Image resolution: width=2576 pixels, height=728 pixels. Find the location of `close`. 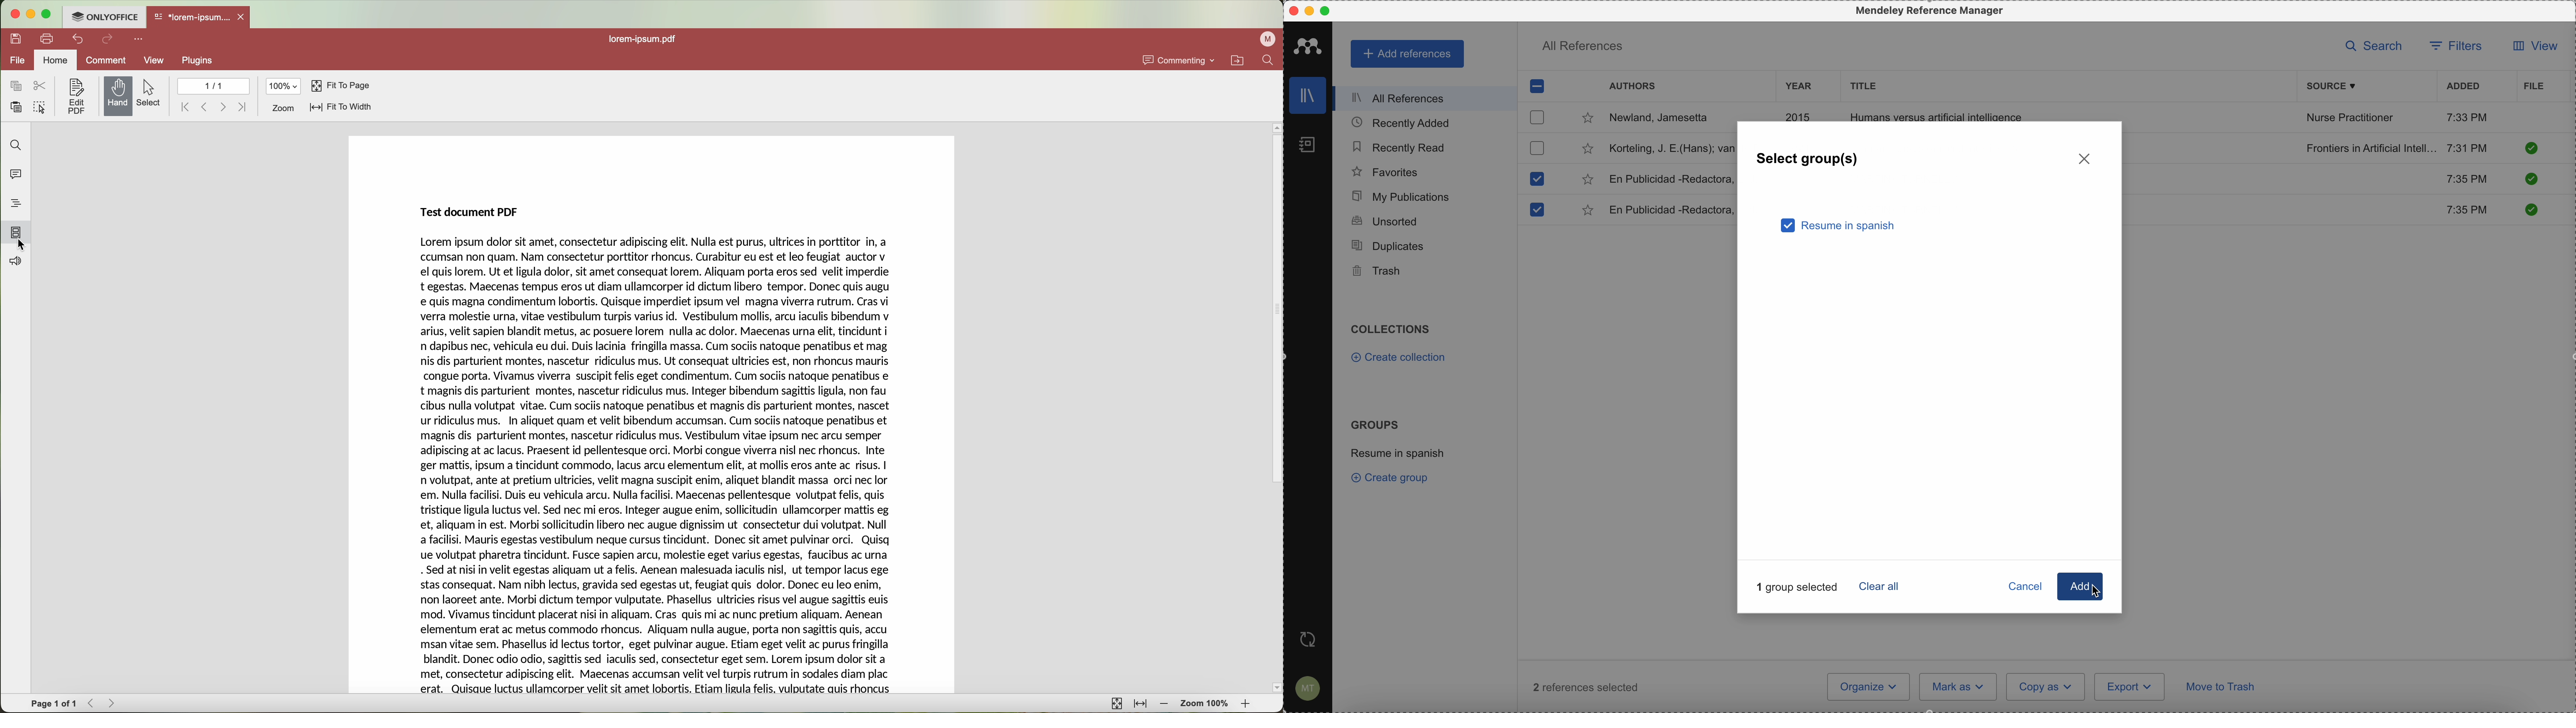

close is located at coordinates (244, 17).